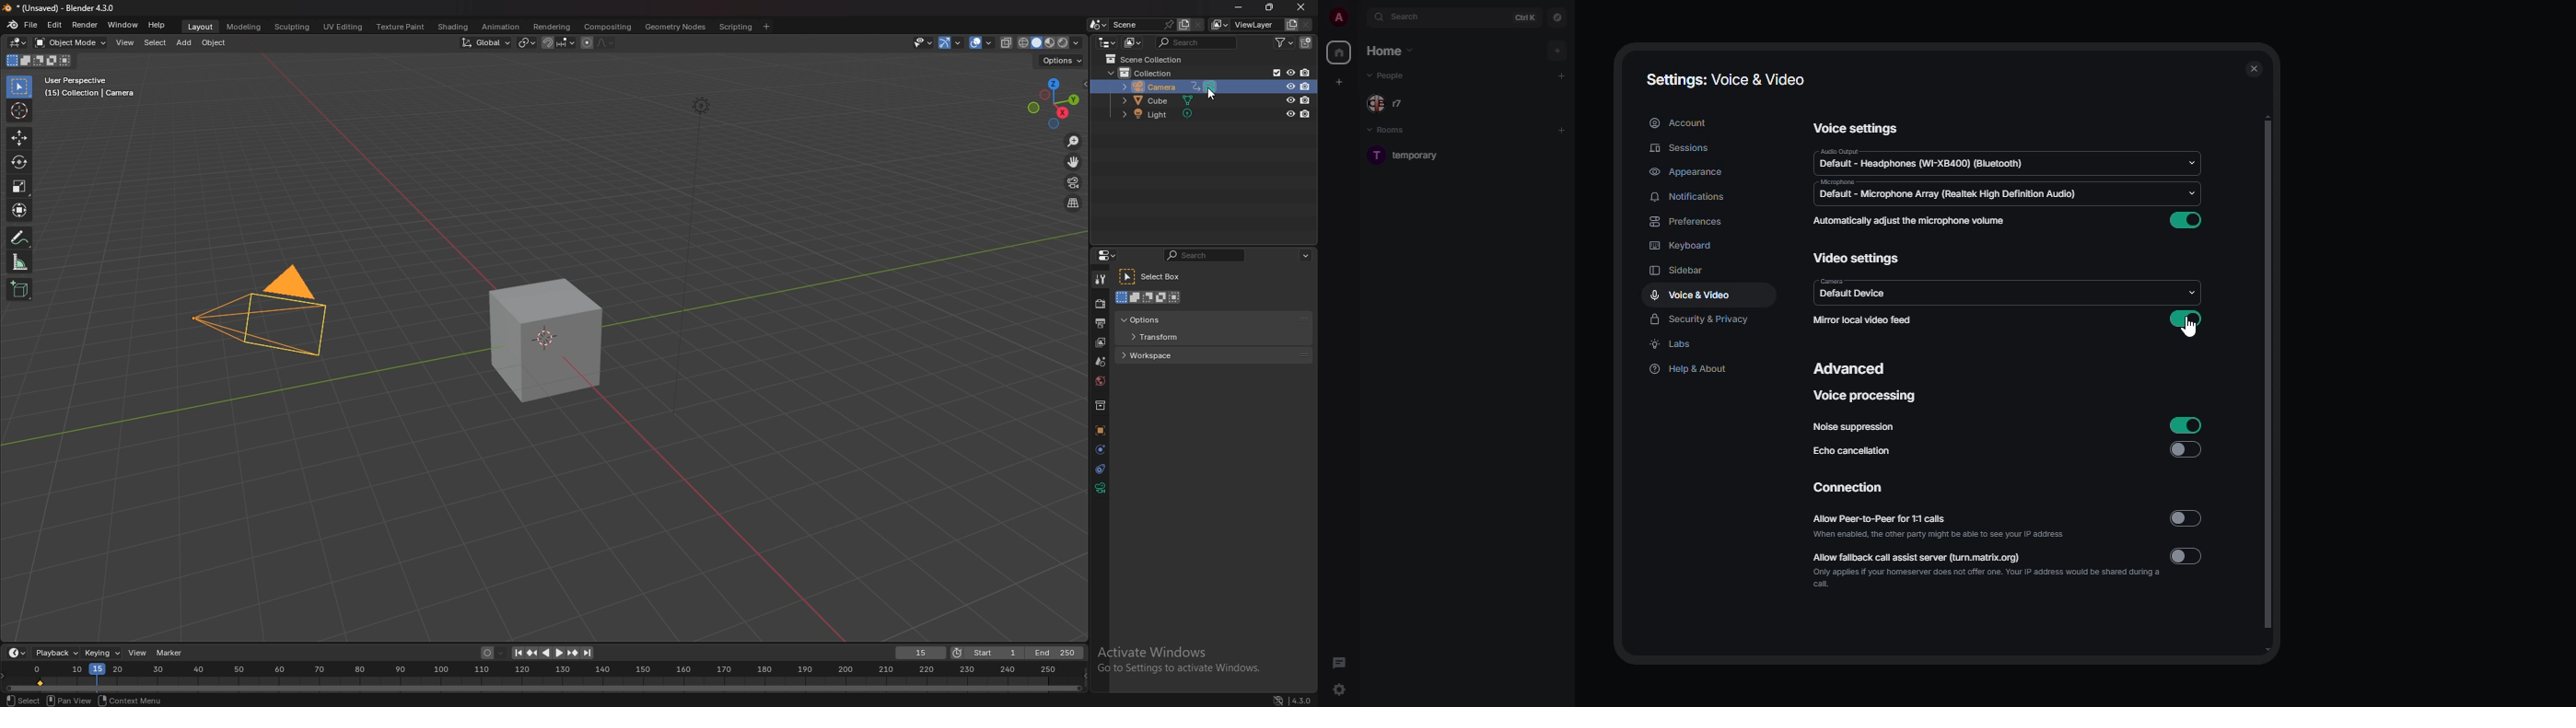 The height and width of the screenshot is (728, 2576). Describe the element at coordinates (2188, 519) in the screenshot. I see `disabled` at that location.